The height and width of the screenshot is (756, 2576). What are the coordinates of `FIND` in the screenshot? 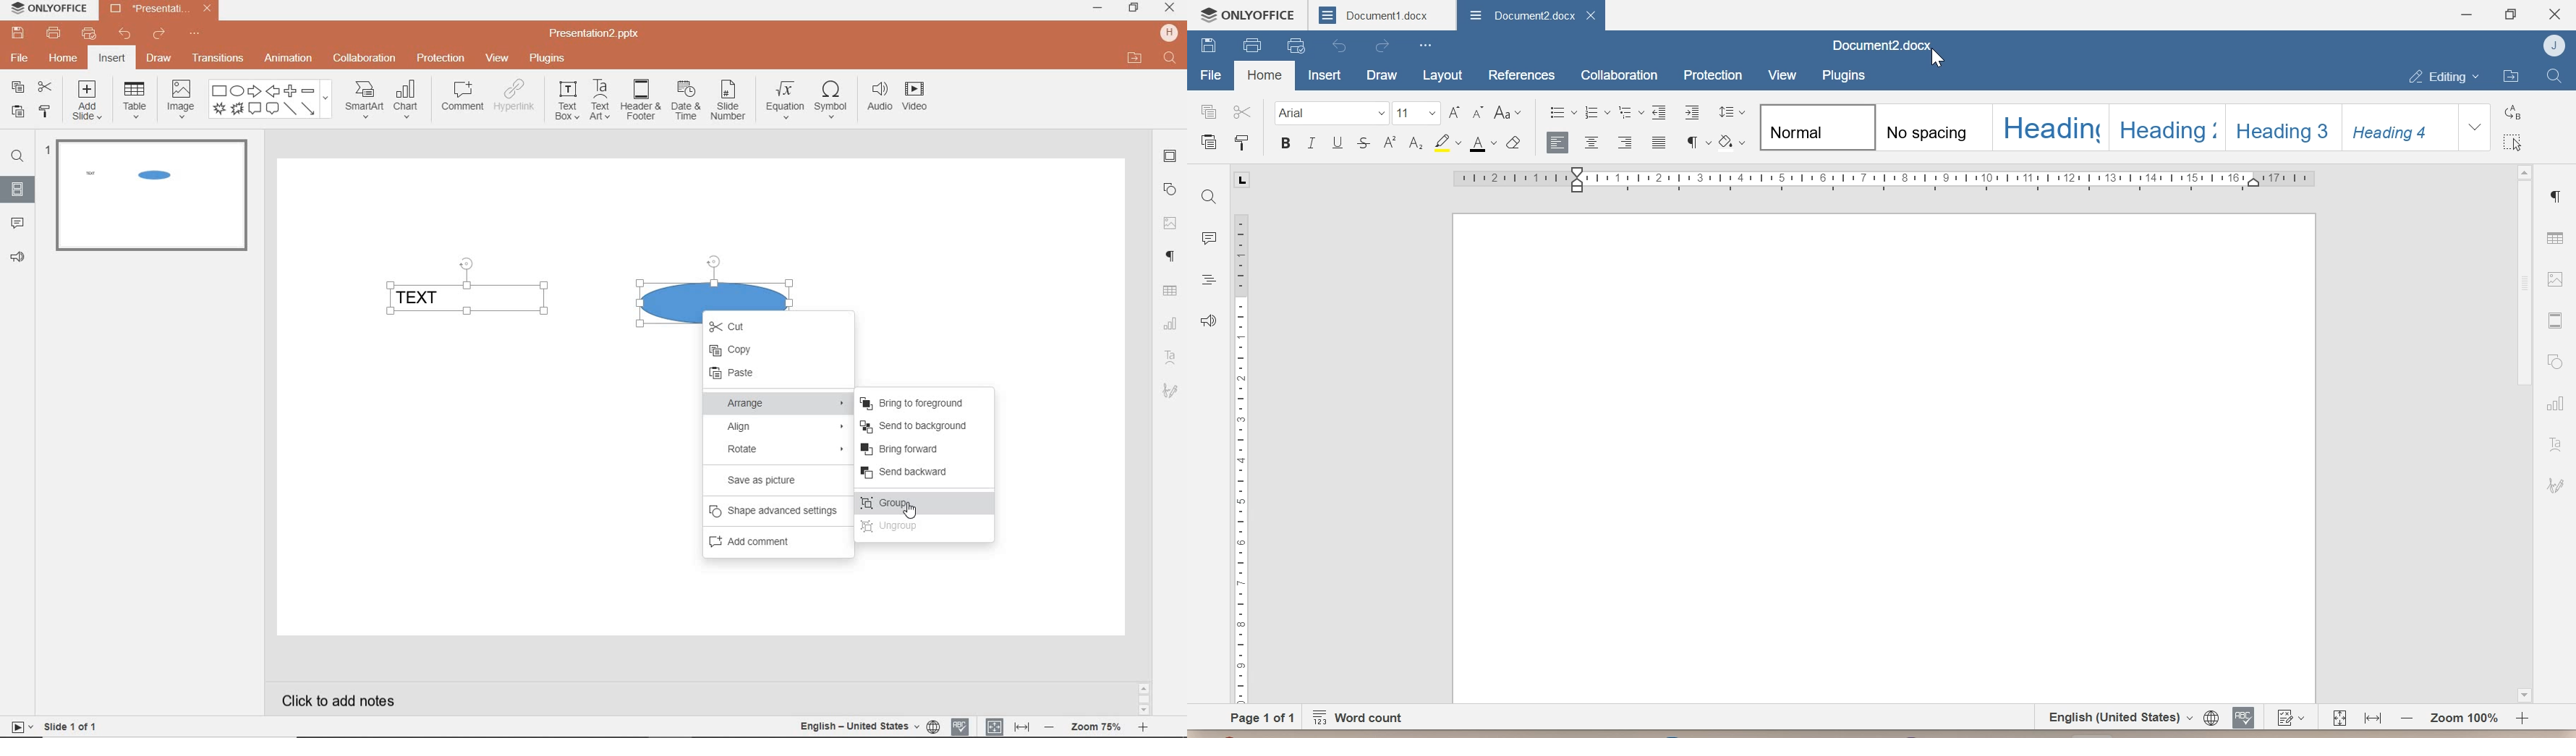 It's located at (1172, 59).